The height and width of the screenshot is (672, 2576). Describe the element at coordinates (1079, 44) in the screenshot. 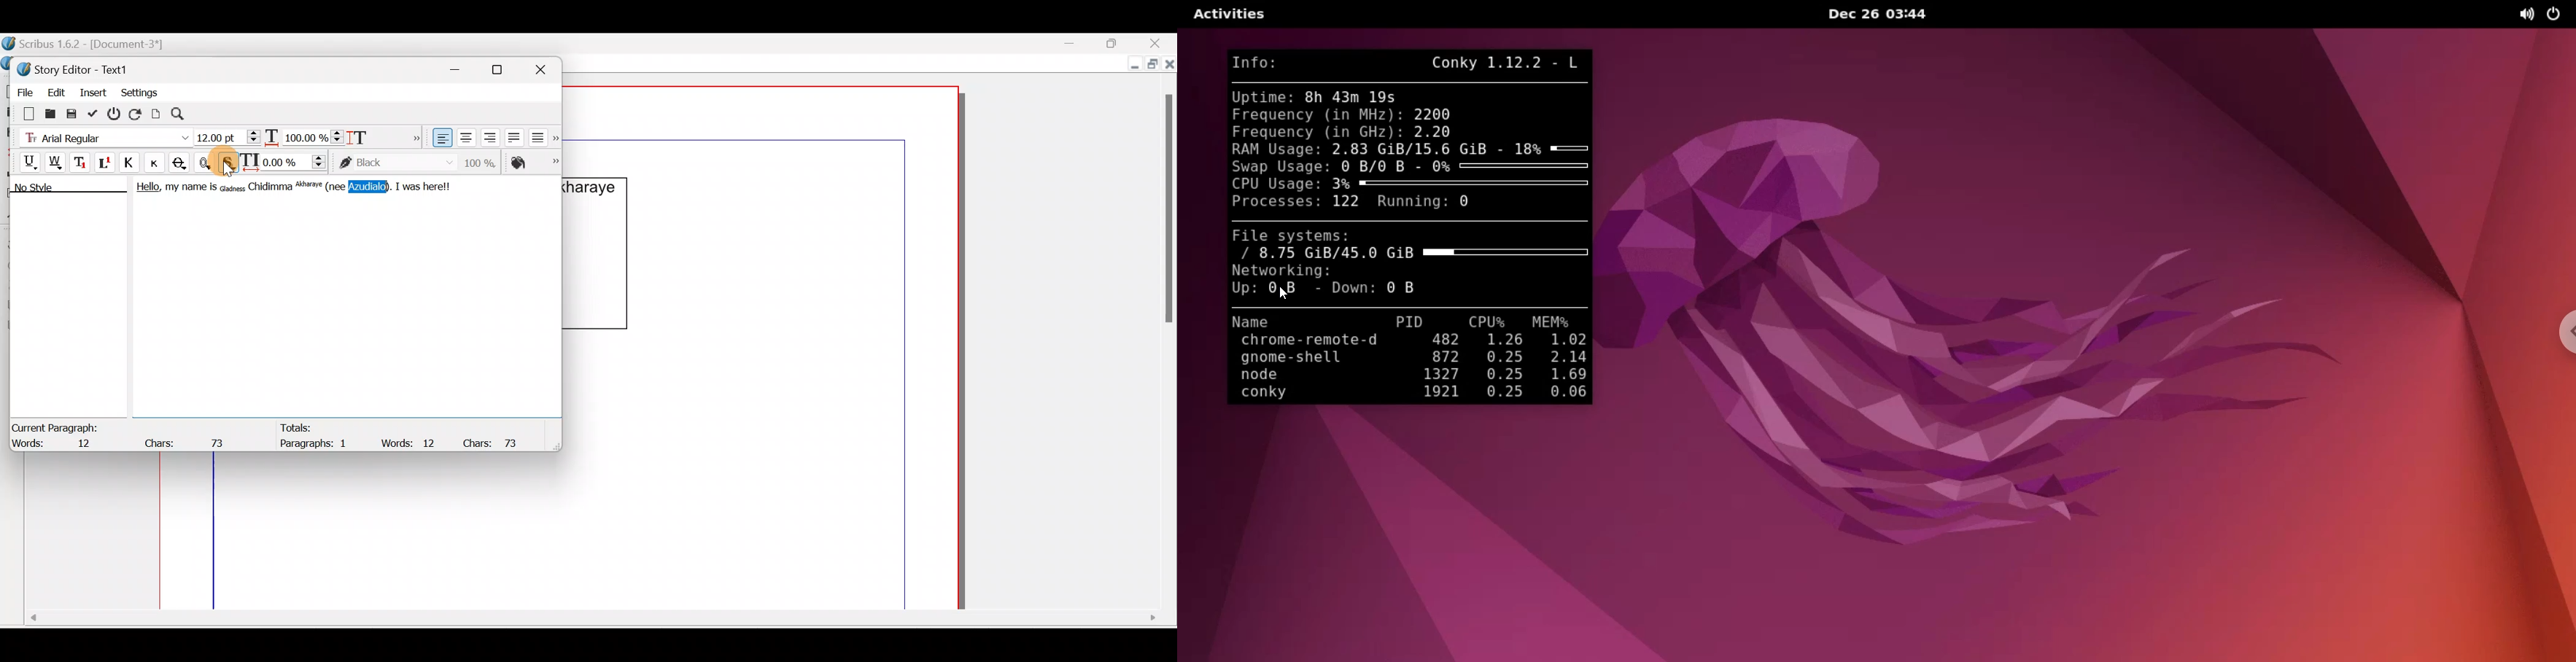

I see `Minimize` at that location.